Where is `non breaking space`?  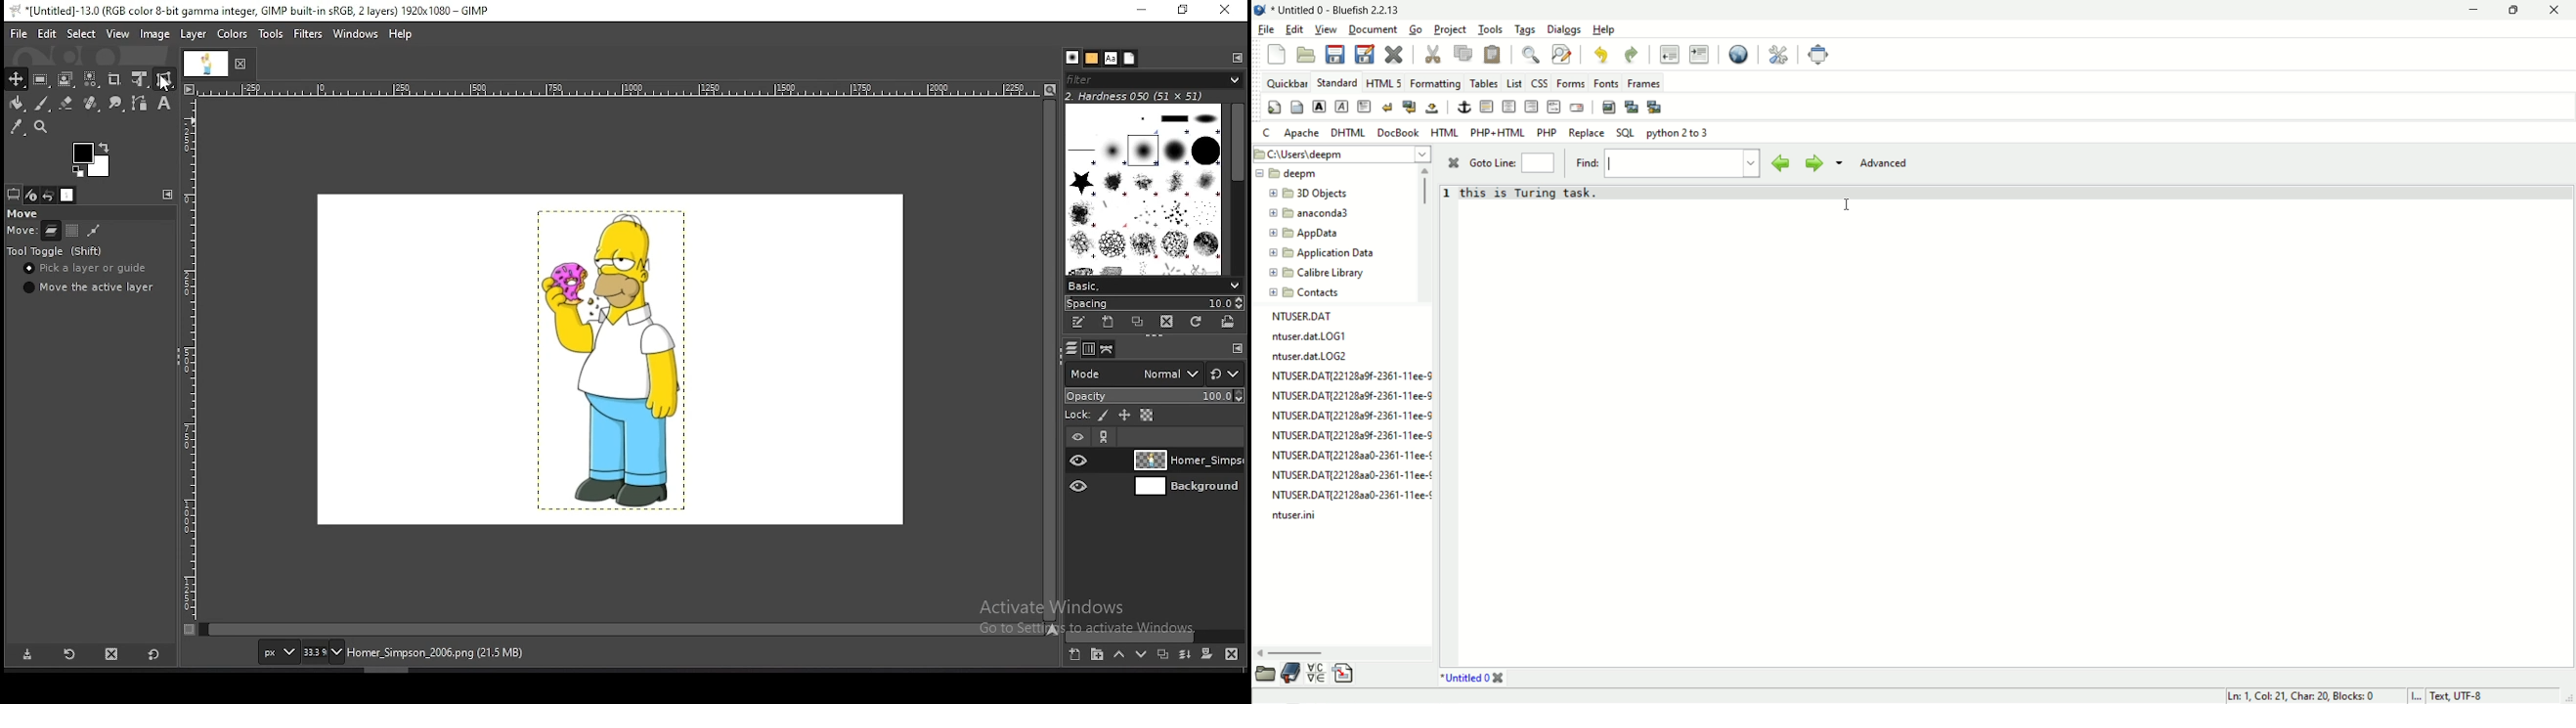
non breaking space is located at coordinates (1433, 108).